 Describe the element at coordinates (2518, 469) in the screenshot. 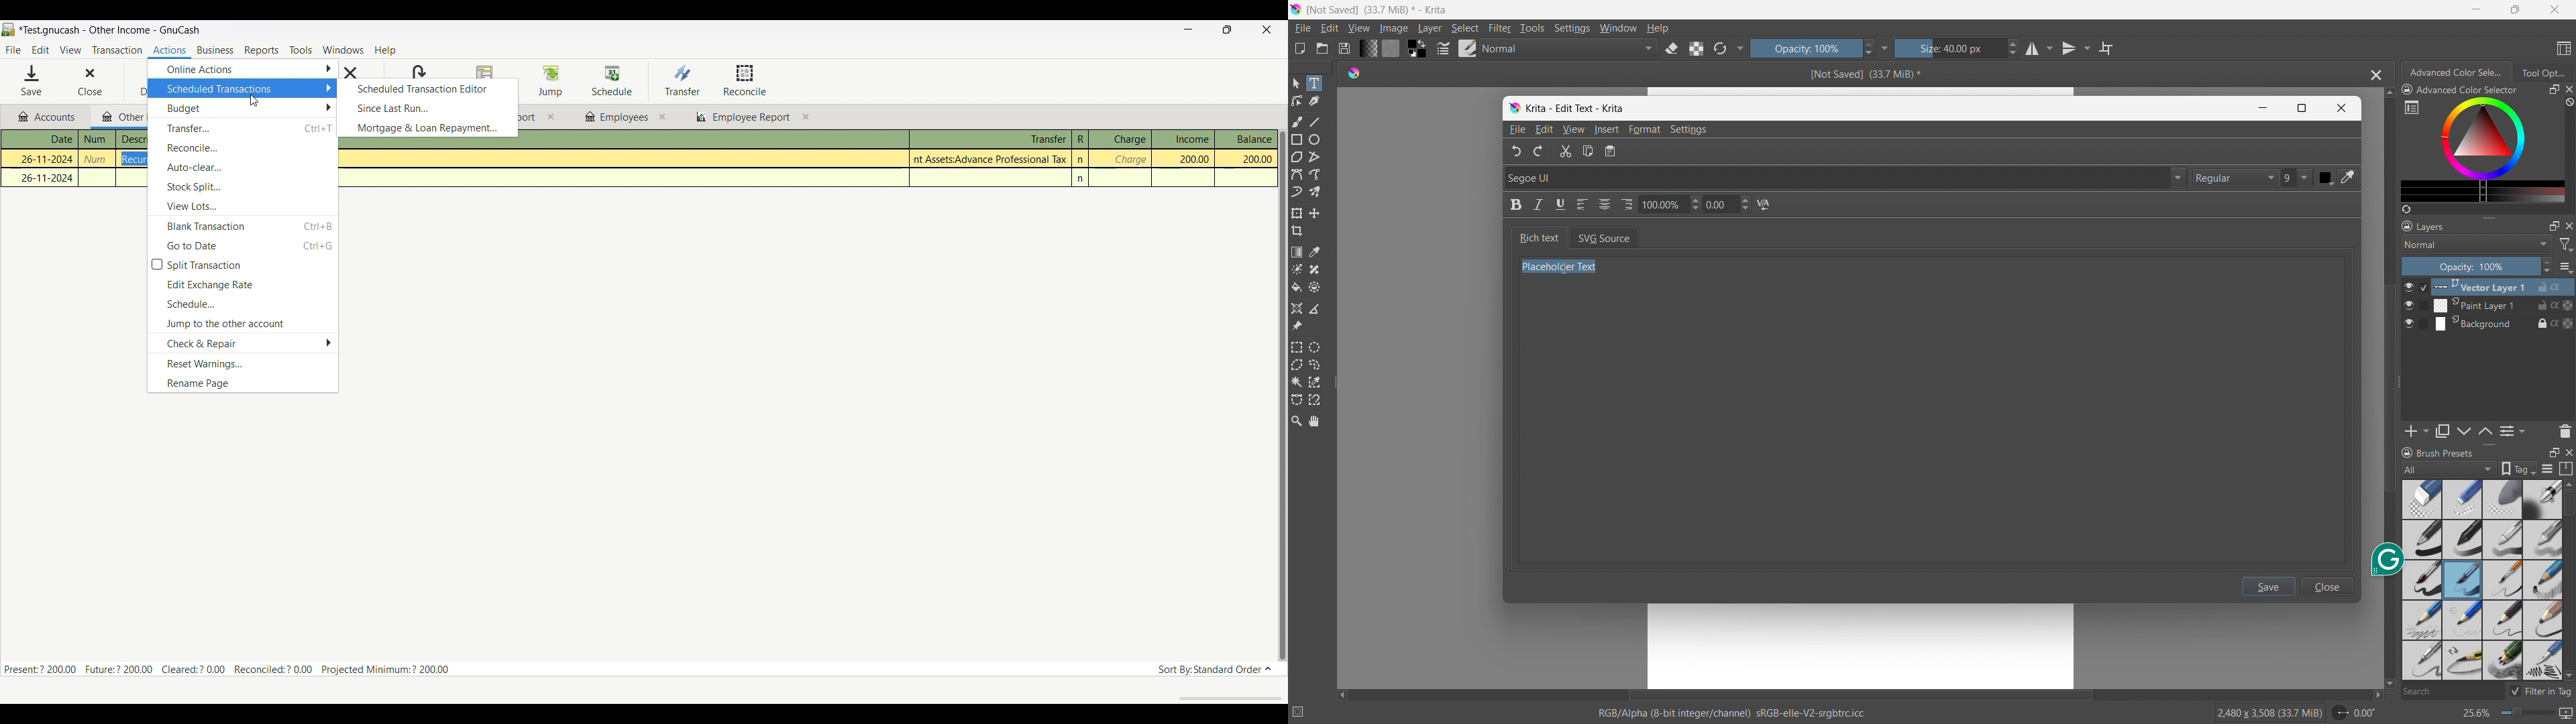

I see `tags` at that location.